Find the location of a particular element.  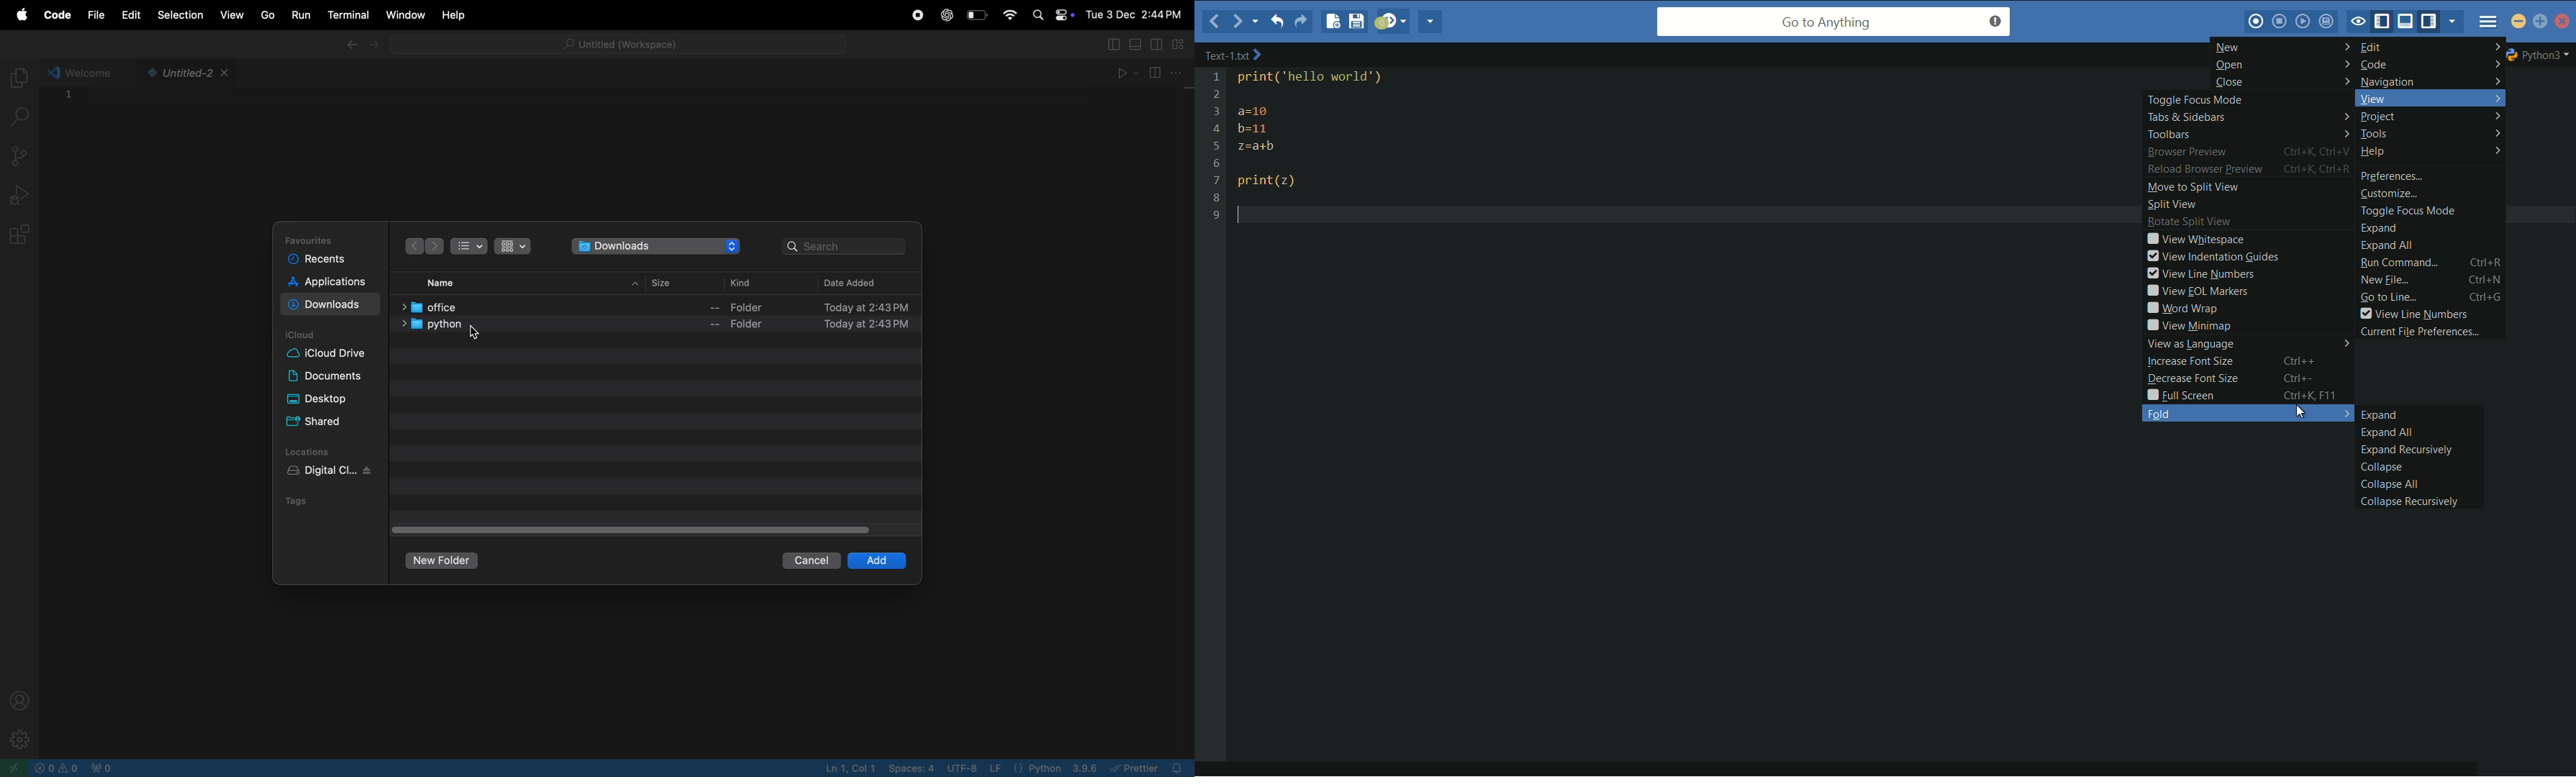

no problems is located at coordinates (57, 768).